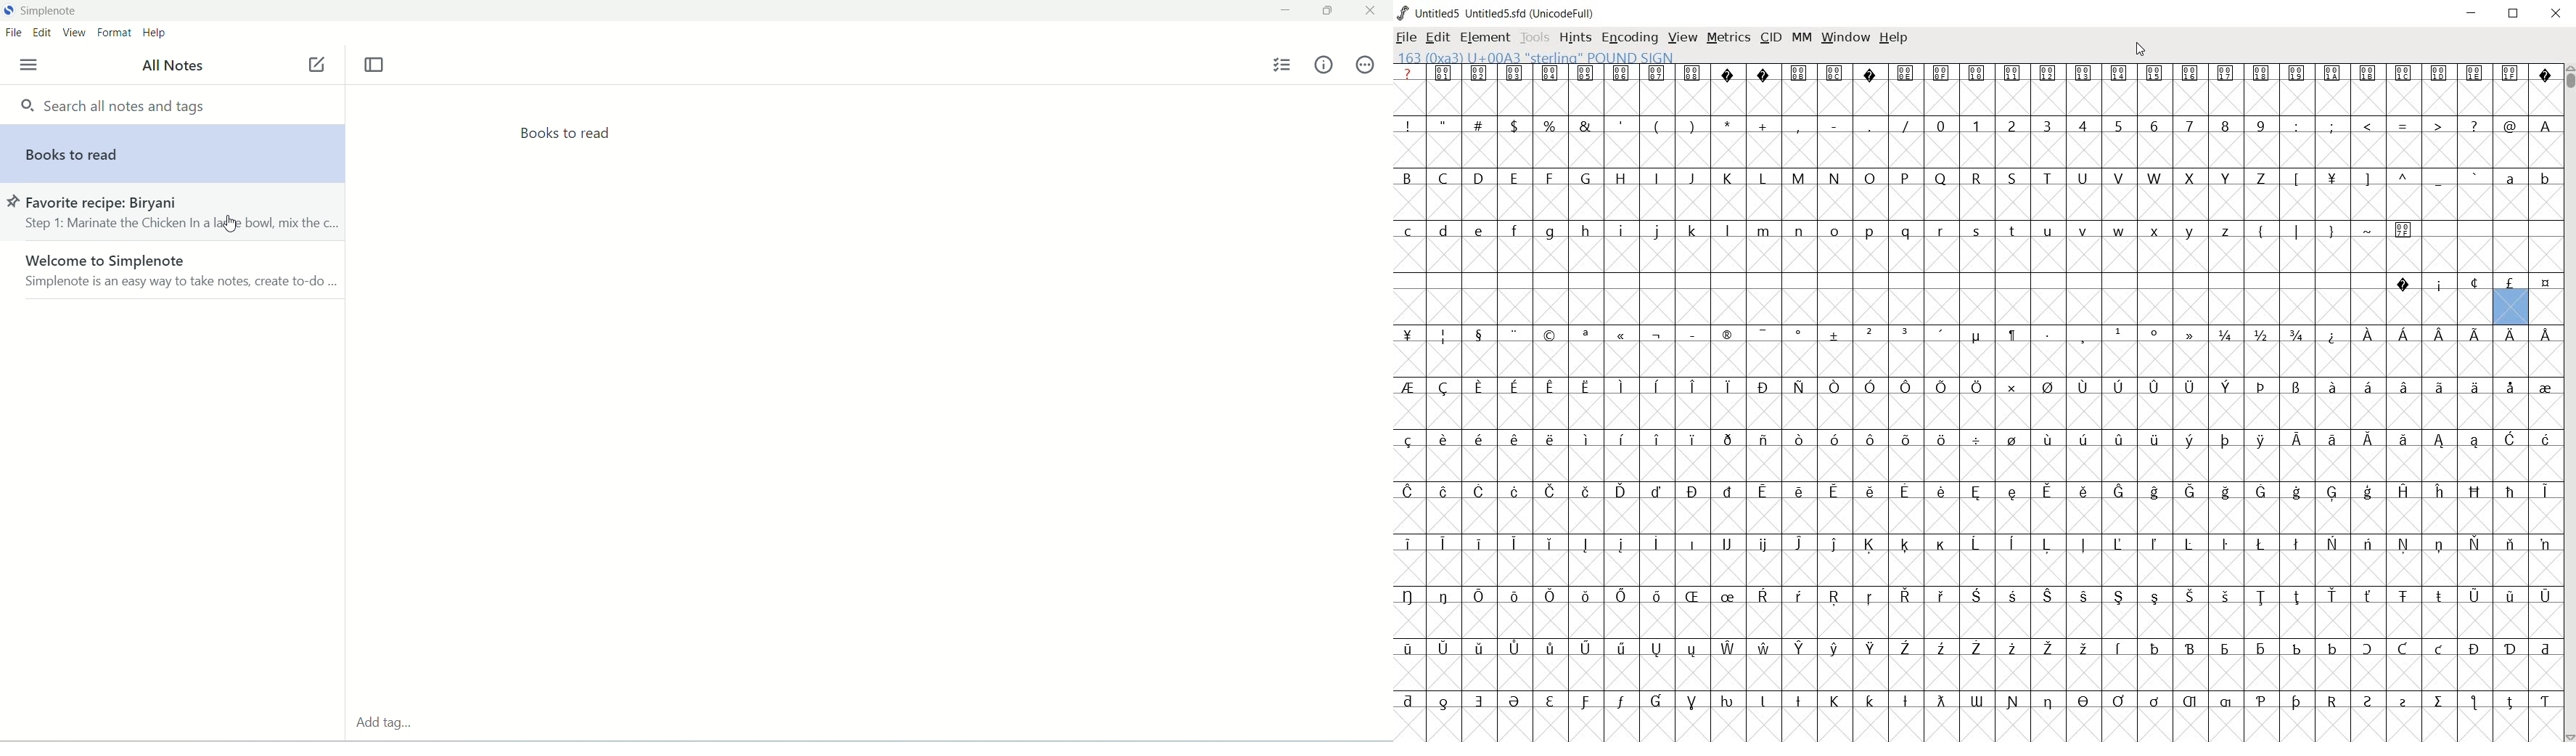  I want to click on Symbol, so click(2013, 492).